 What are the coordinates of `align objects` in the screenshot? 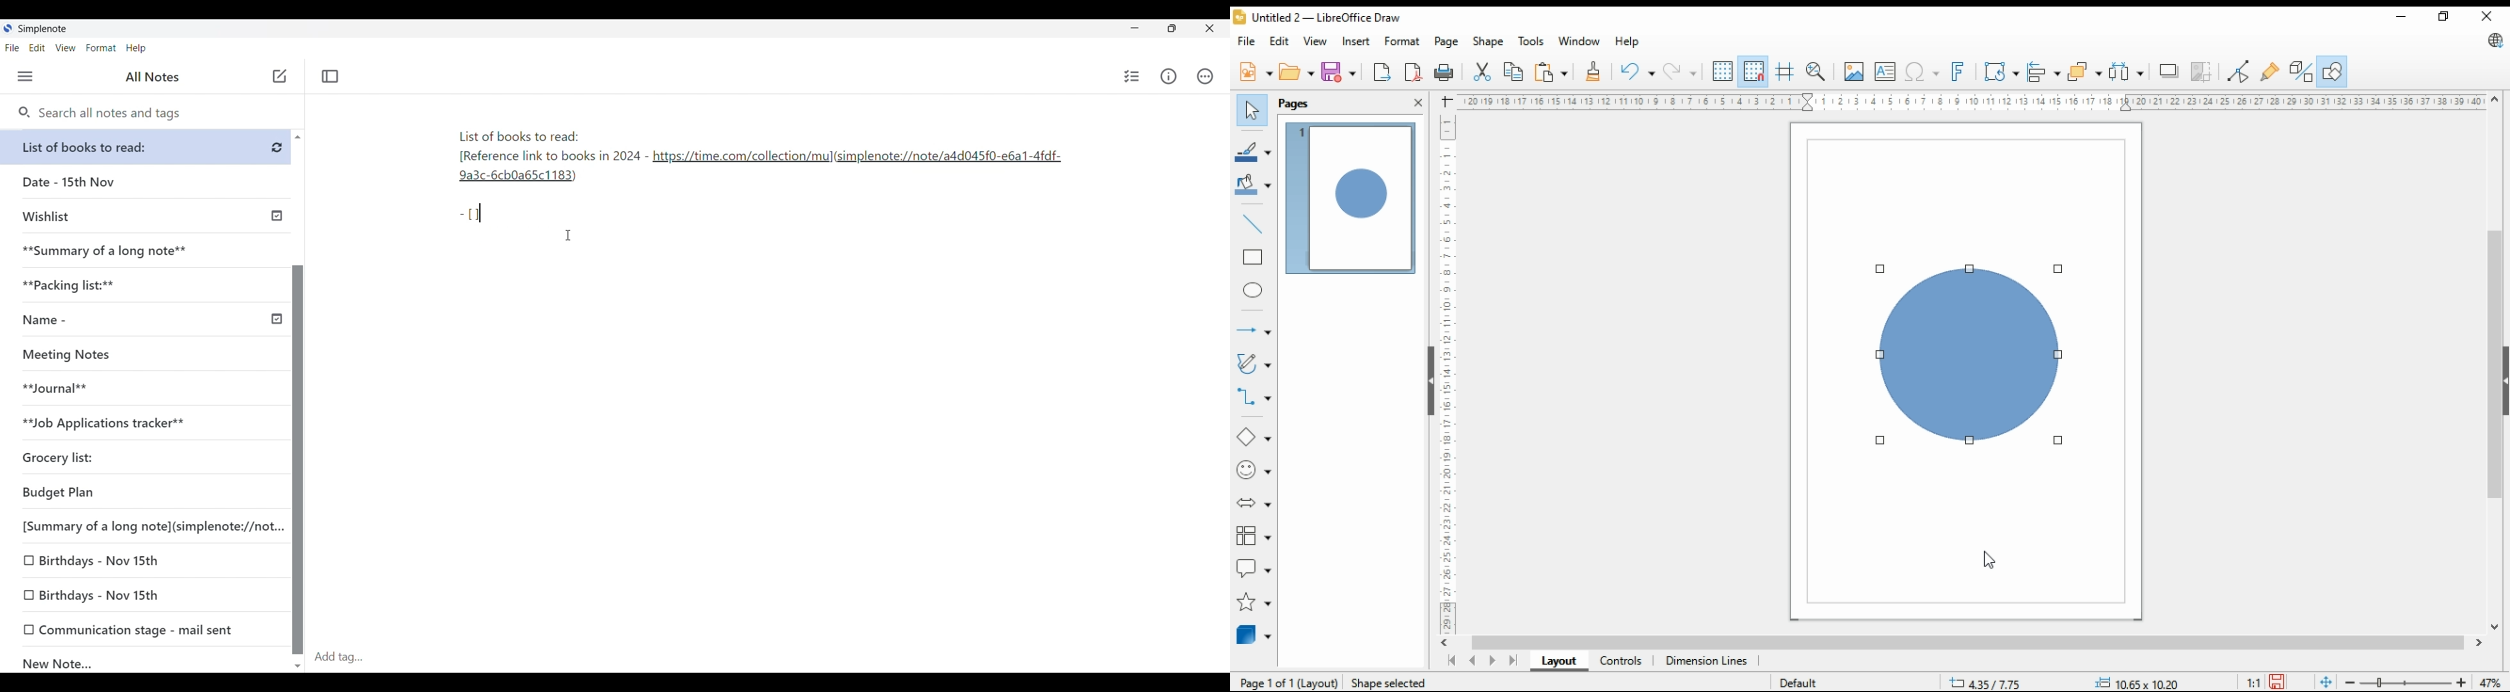 It's located at (2043, 73).